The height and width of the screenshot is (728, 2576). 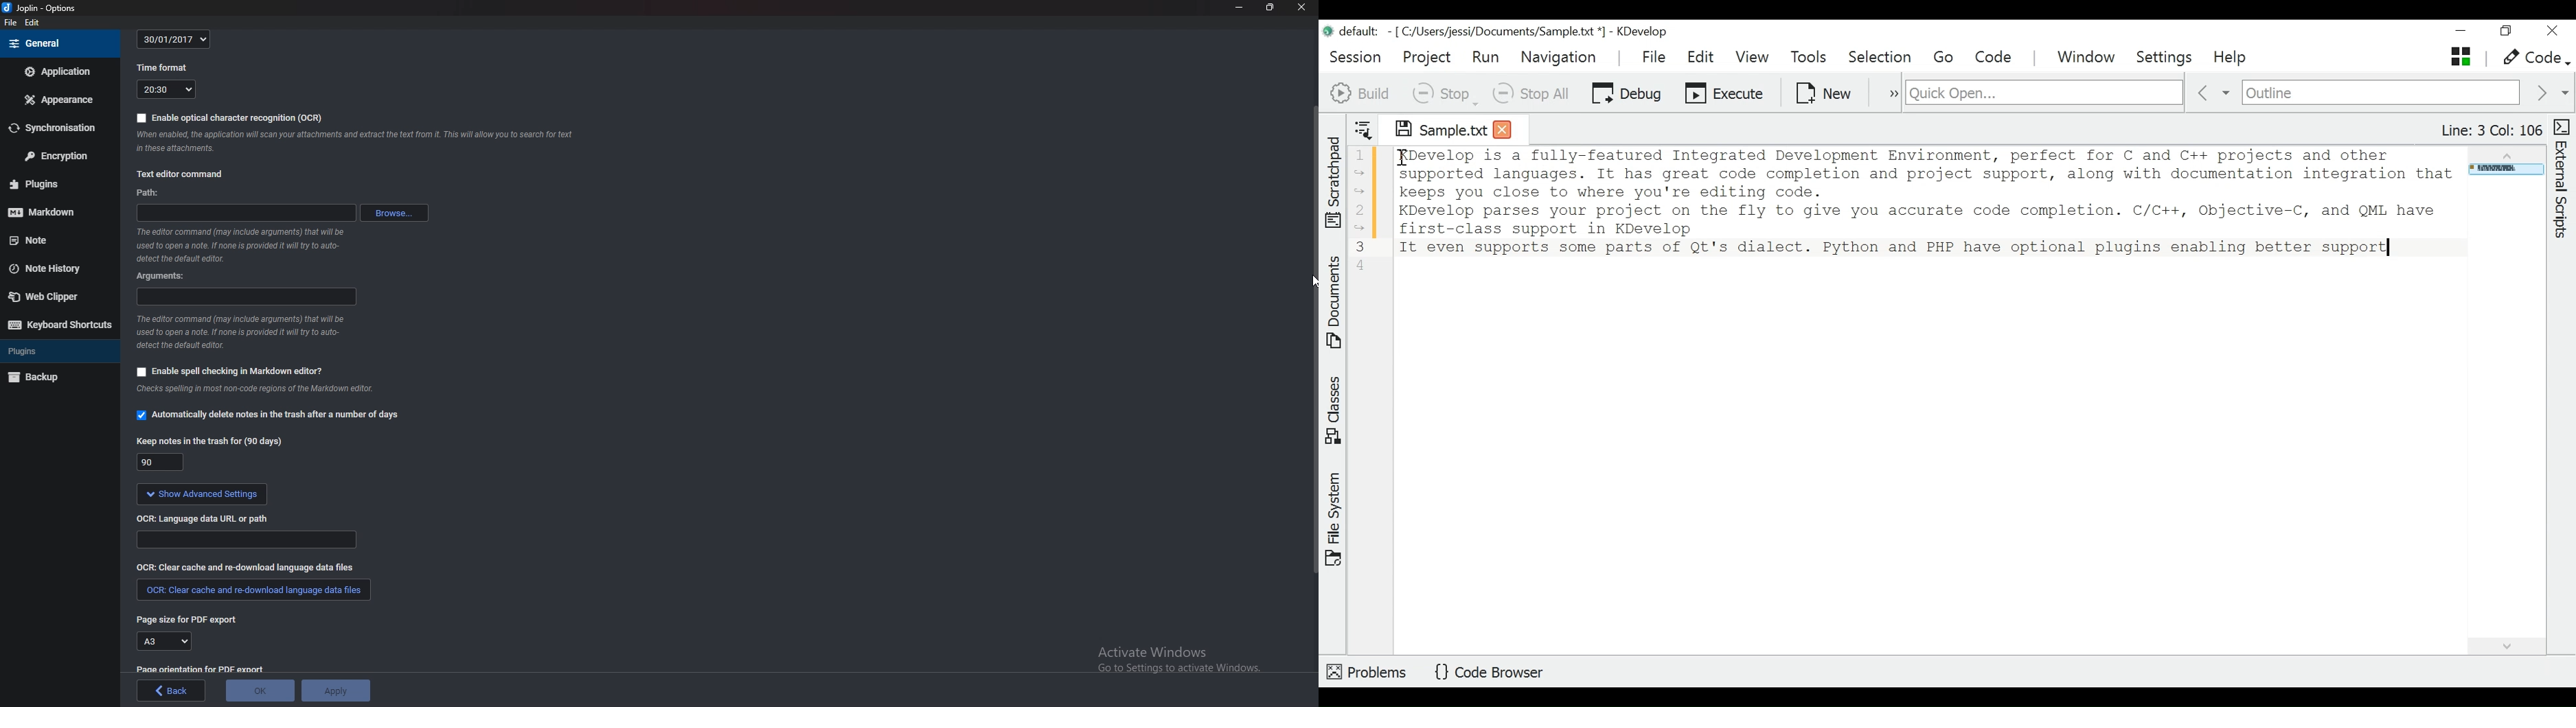 I want to click on close, so click(x=1299, y=6).